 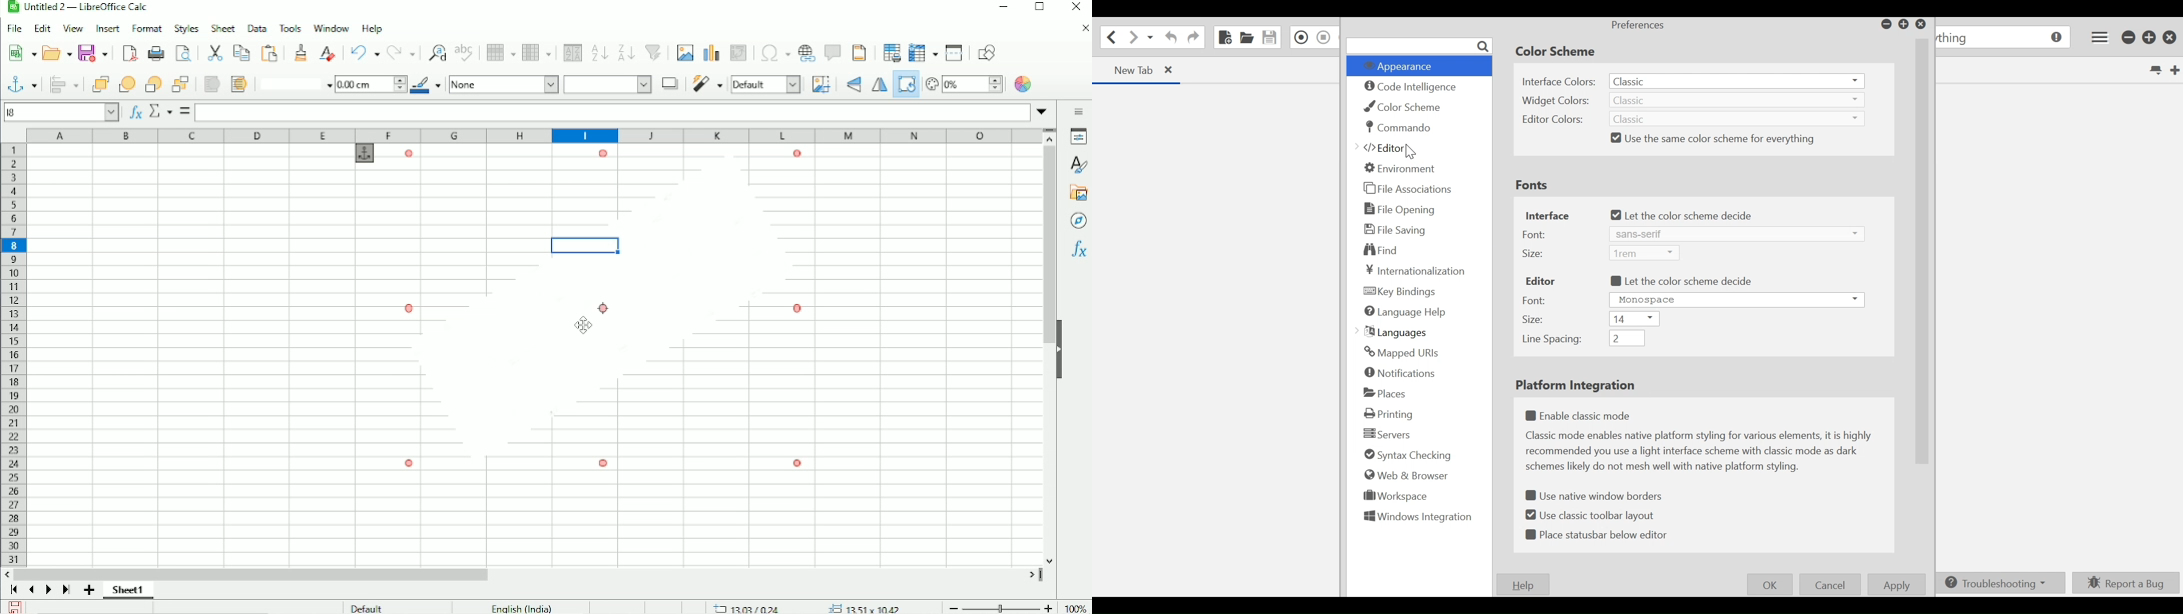 What do you see at coordinates (152, 84) in the screenshot?
I see `Back one` at bounding box center [152, 84].